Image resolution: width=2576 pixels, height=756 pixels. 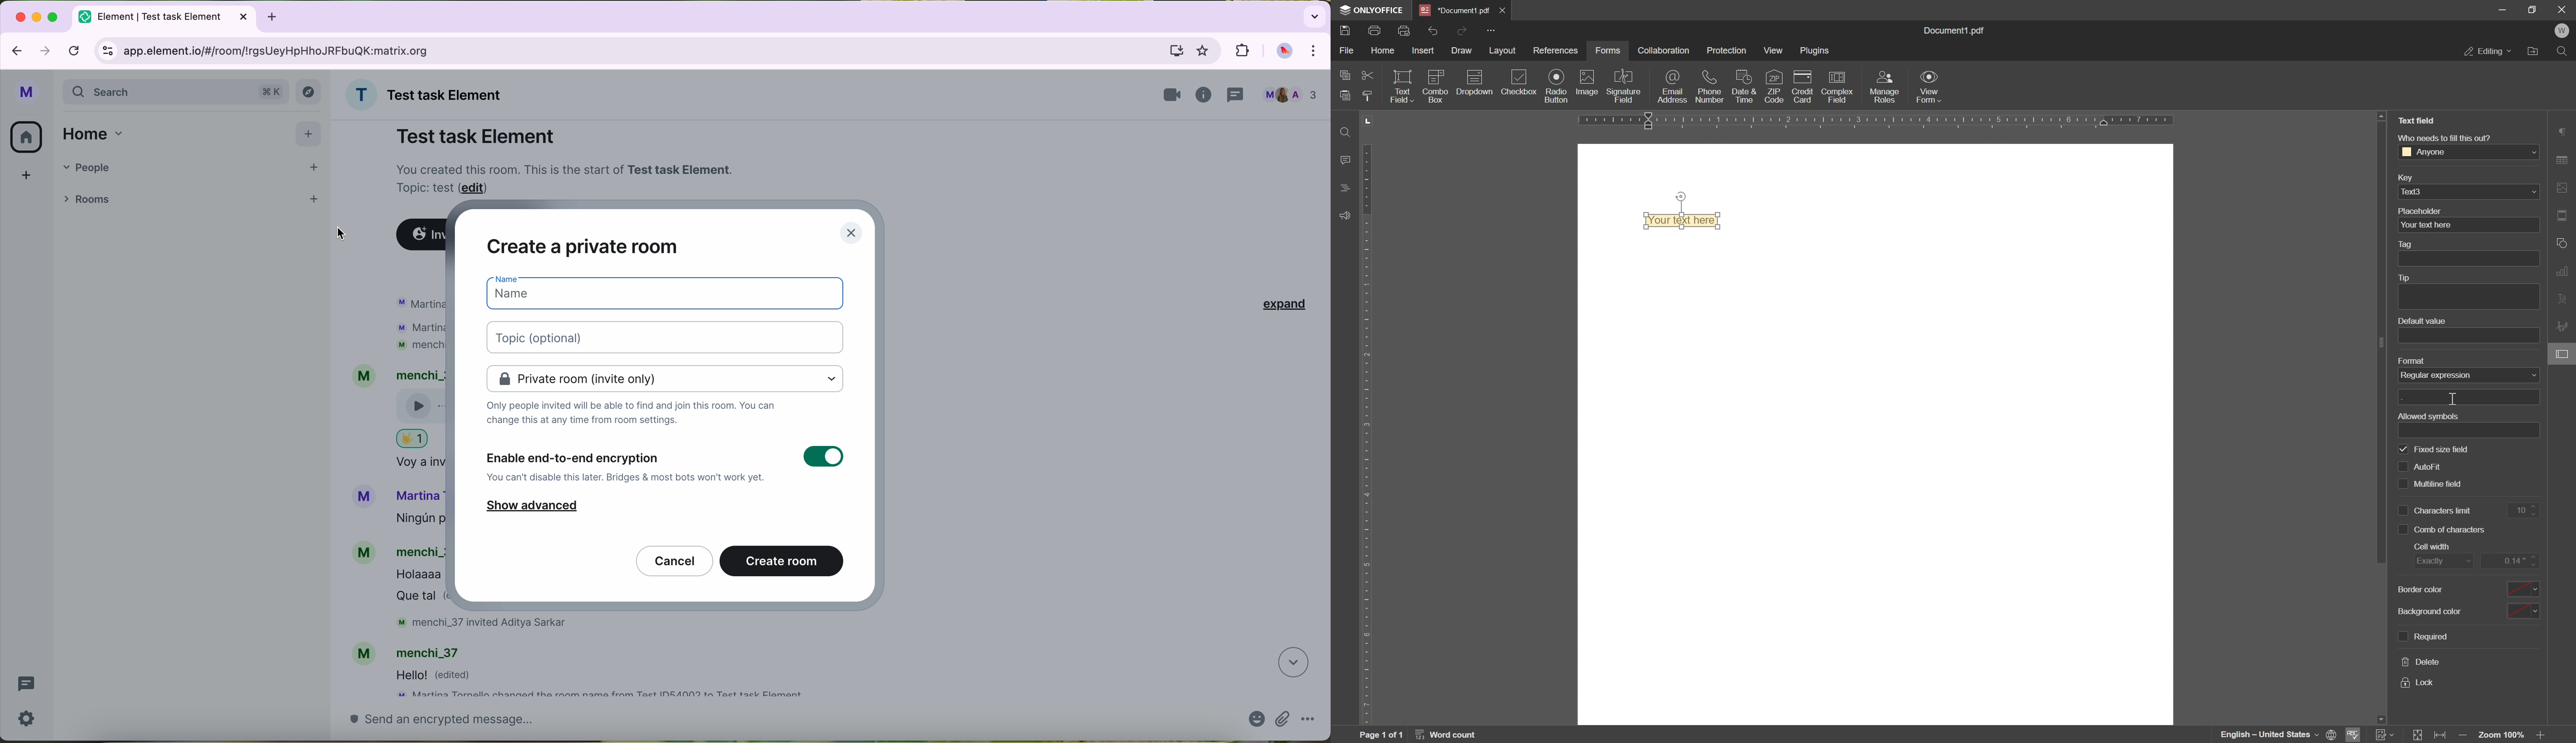 I want to click on threads, so click(x=26, y=686).